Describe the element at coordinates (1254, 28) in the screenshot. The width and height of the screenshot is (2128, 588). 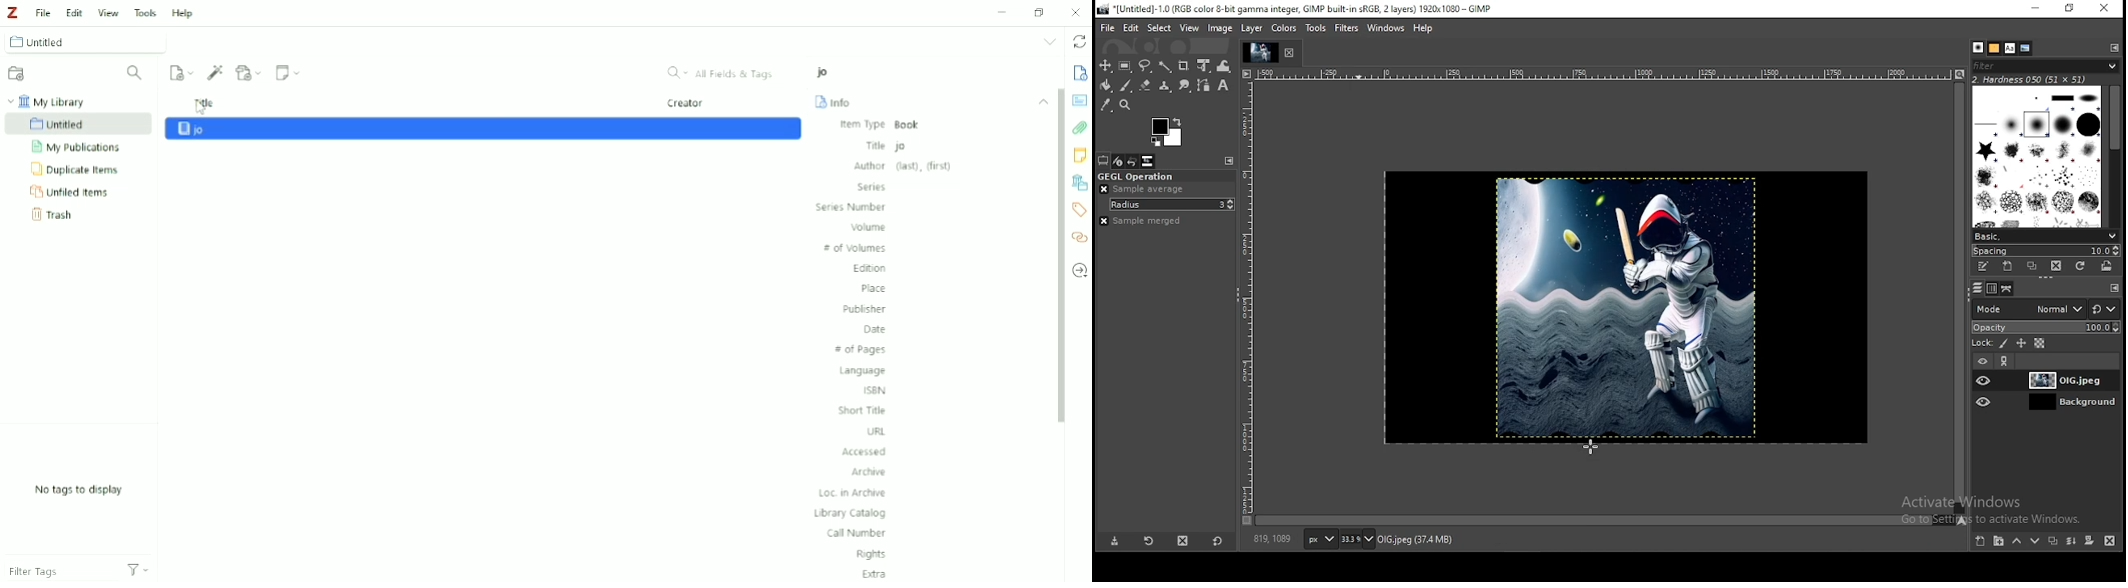
I see `layer` at that location.